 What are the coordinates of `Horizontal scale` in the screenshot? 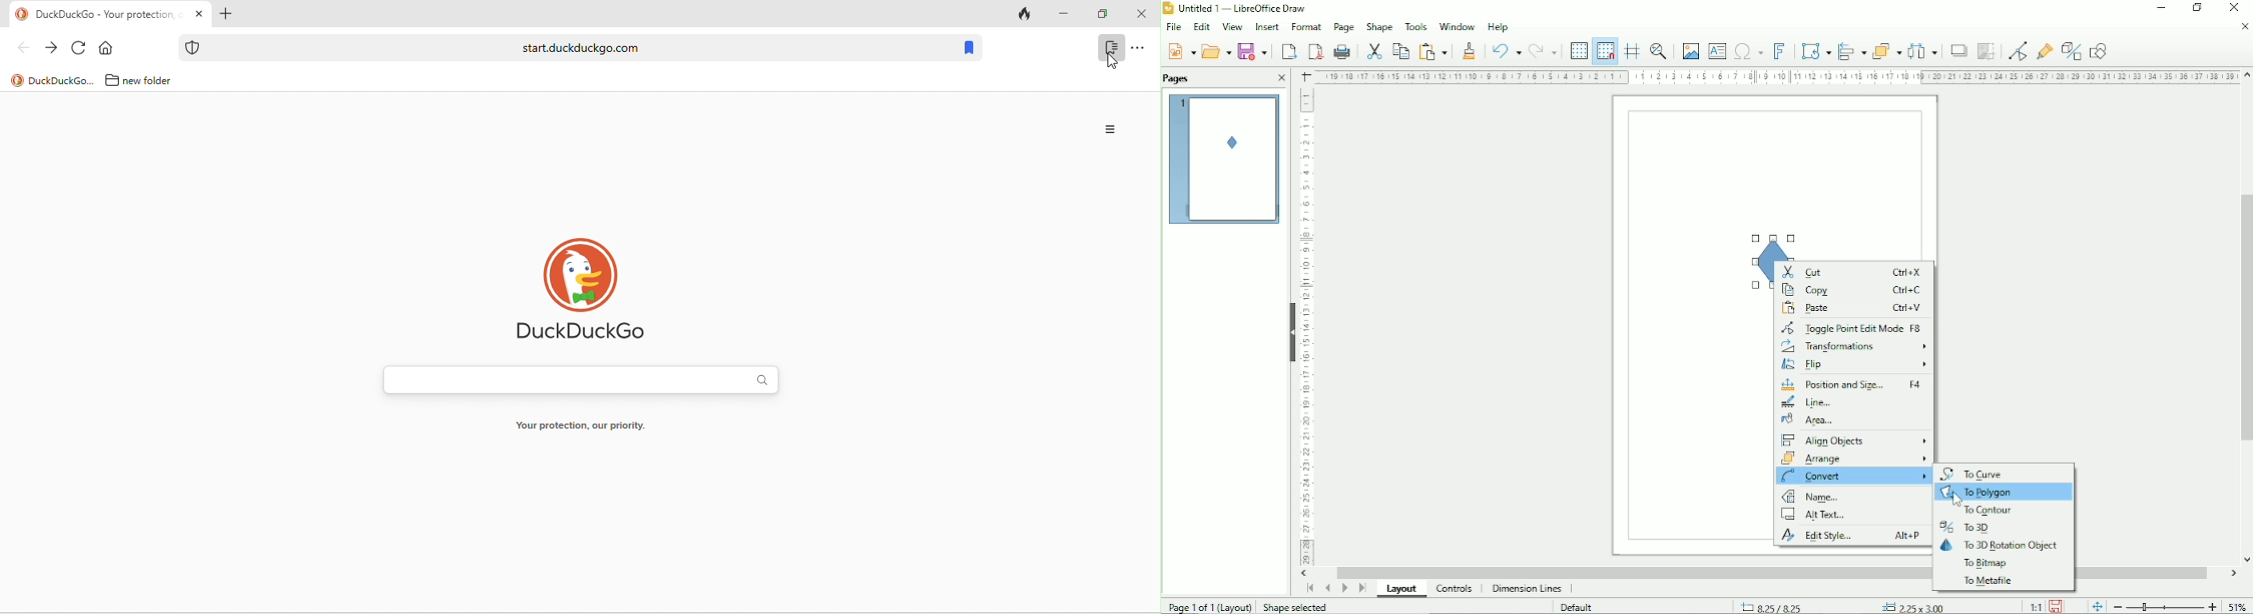 It's located at (1773, 78).